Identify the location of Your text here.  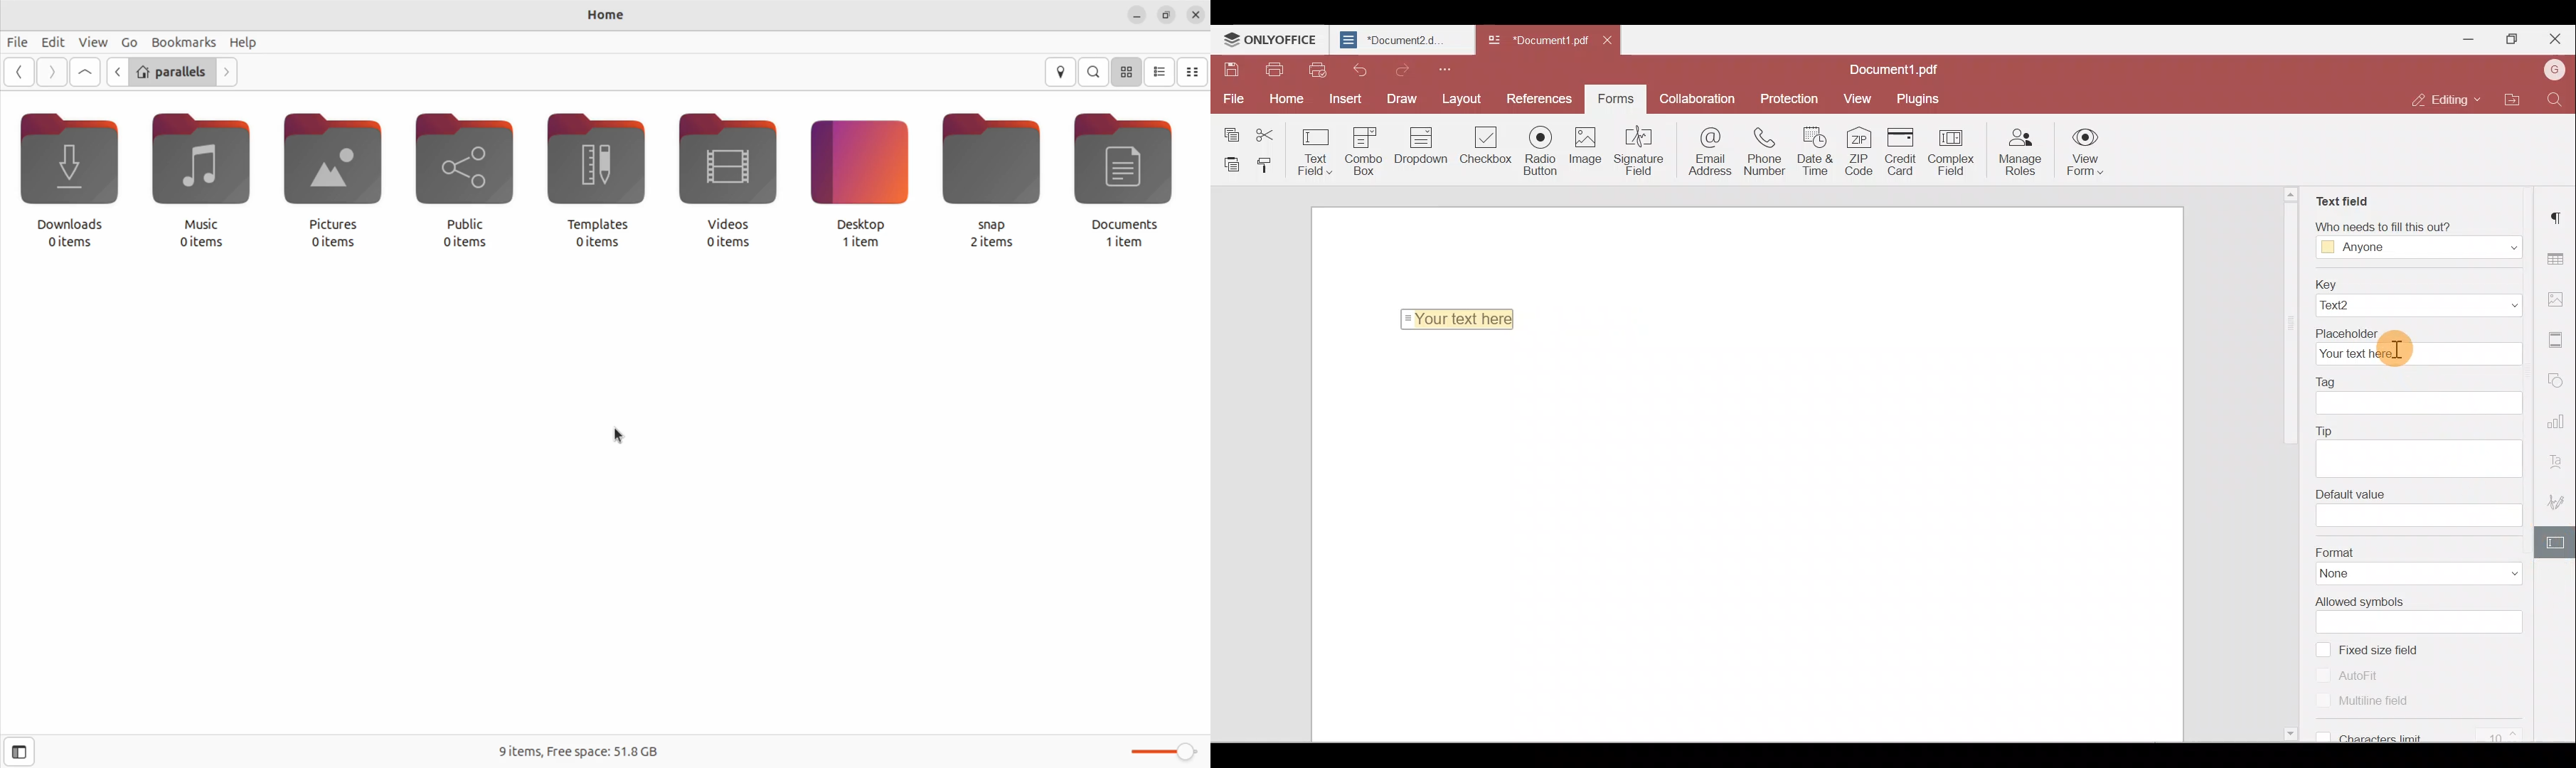
(1461, 319).